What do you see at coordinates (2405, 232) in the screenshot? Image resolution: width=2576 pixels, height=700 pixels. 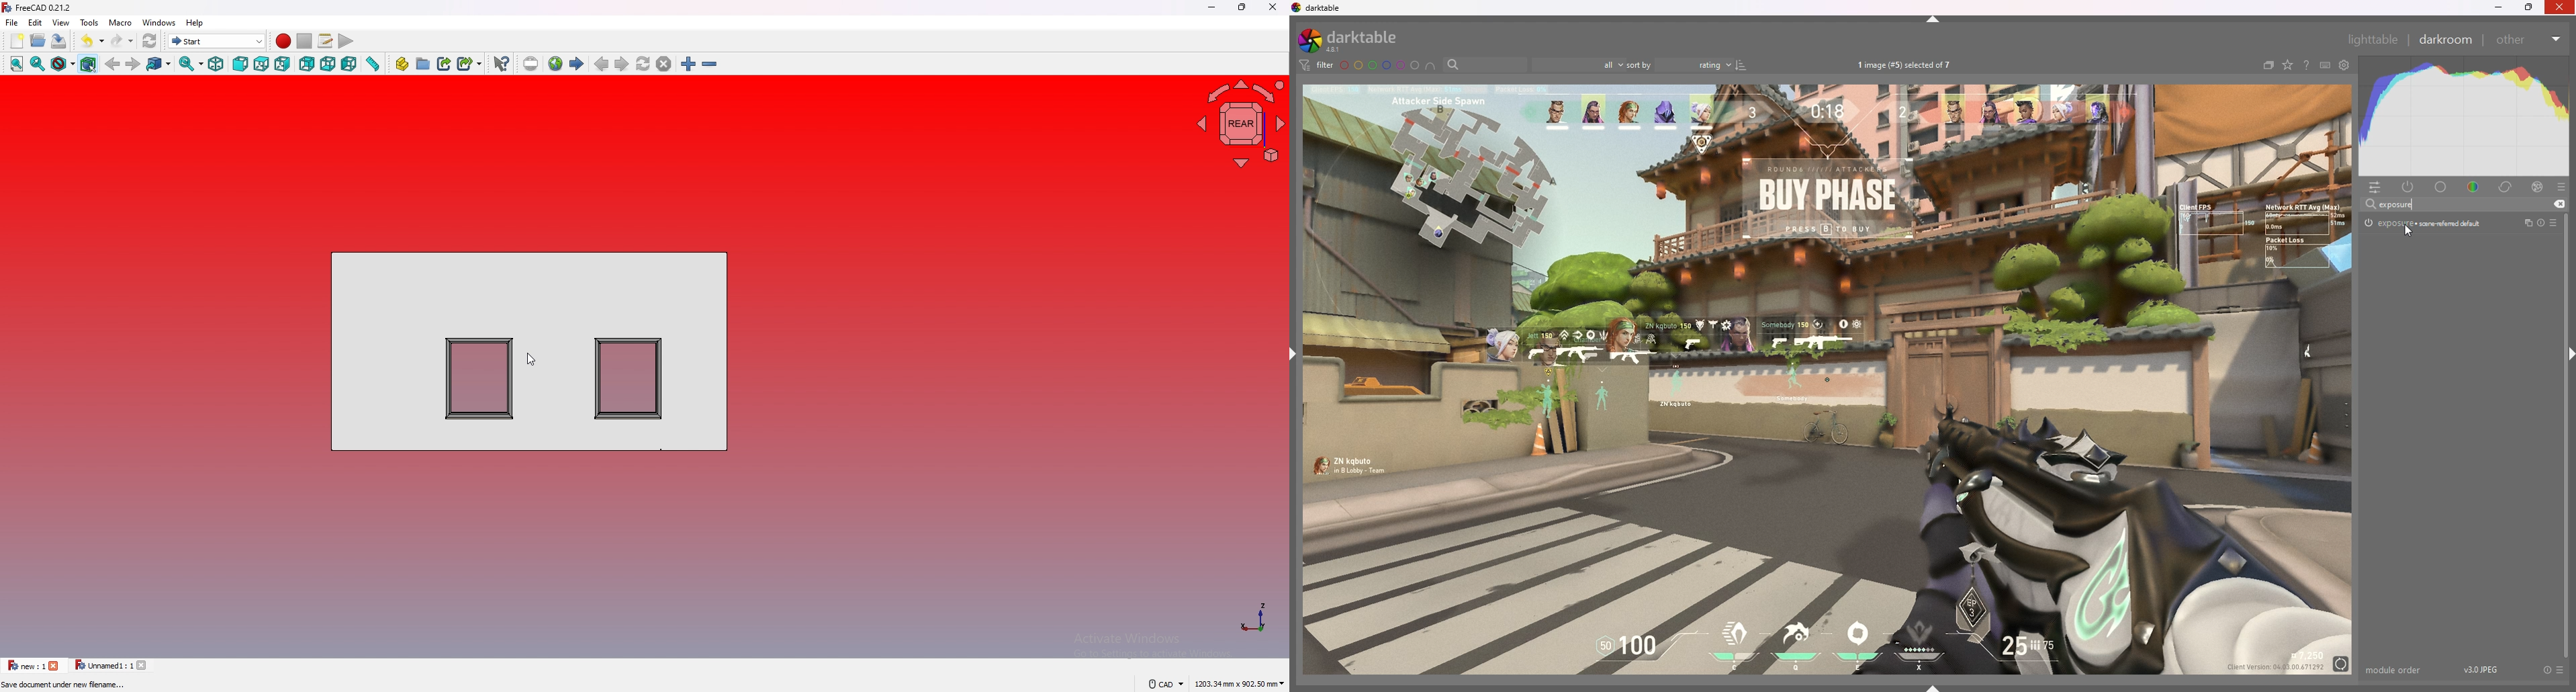 I see `cursor` at bounding box center [2405, 232].